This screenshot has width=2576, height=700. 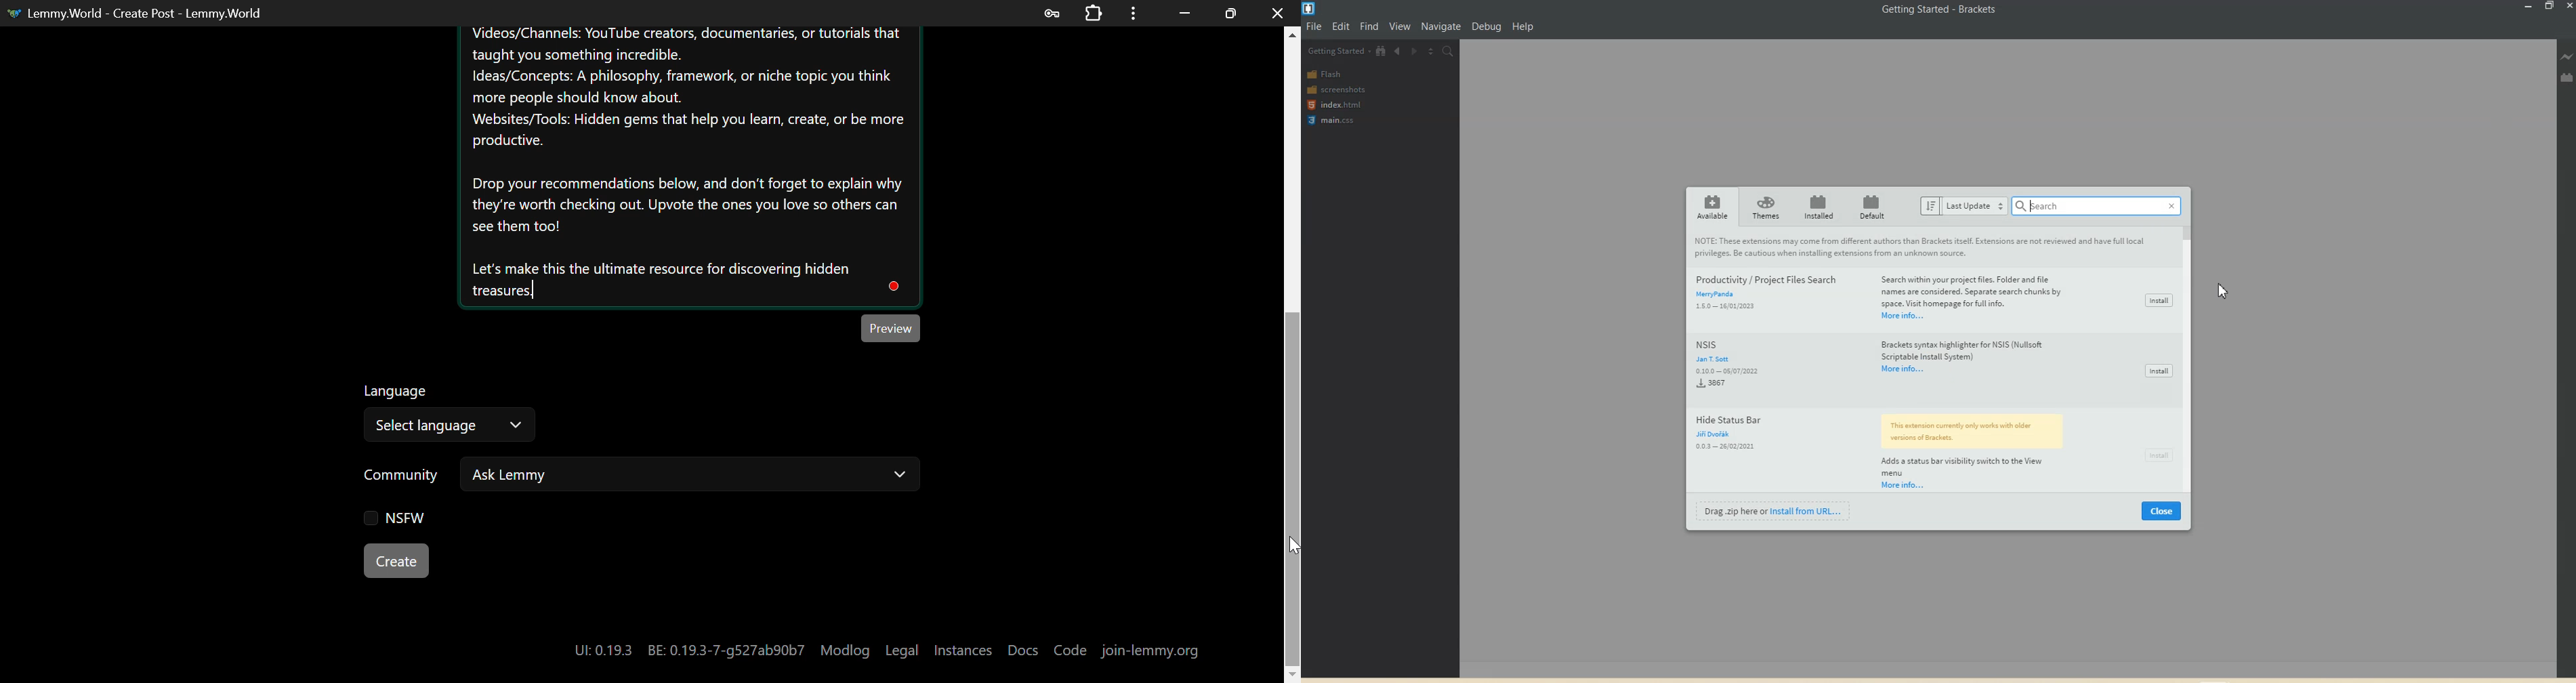 I want to click on Hide Status Bar Jin Dvorak0.03 26/02/2021, so click(x=1729, y=433).